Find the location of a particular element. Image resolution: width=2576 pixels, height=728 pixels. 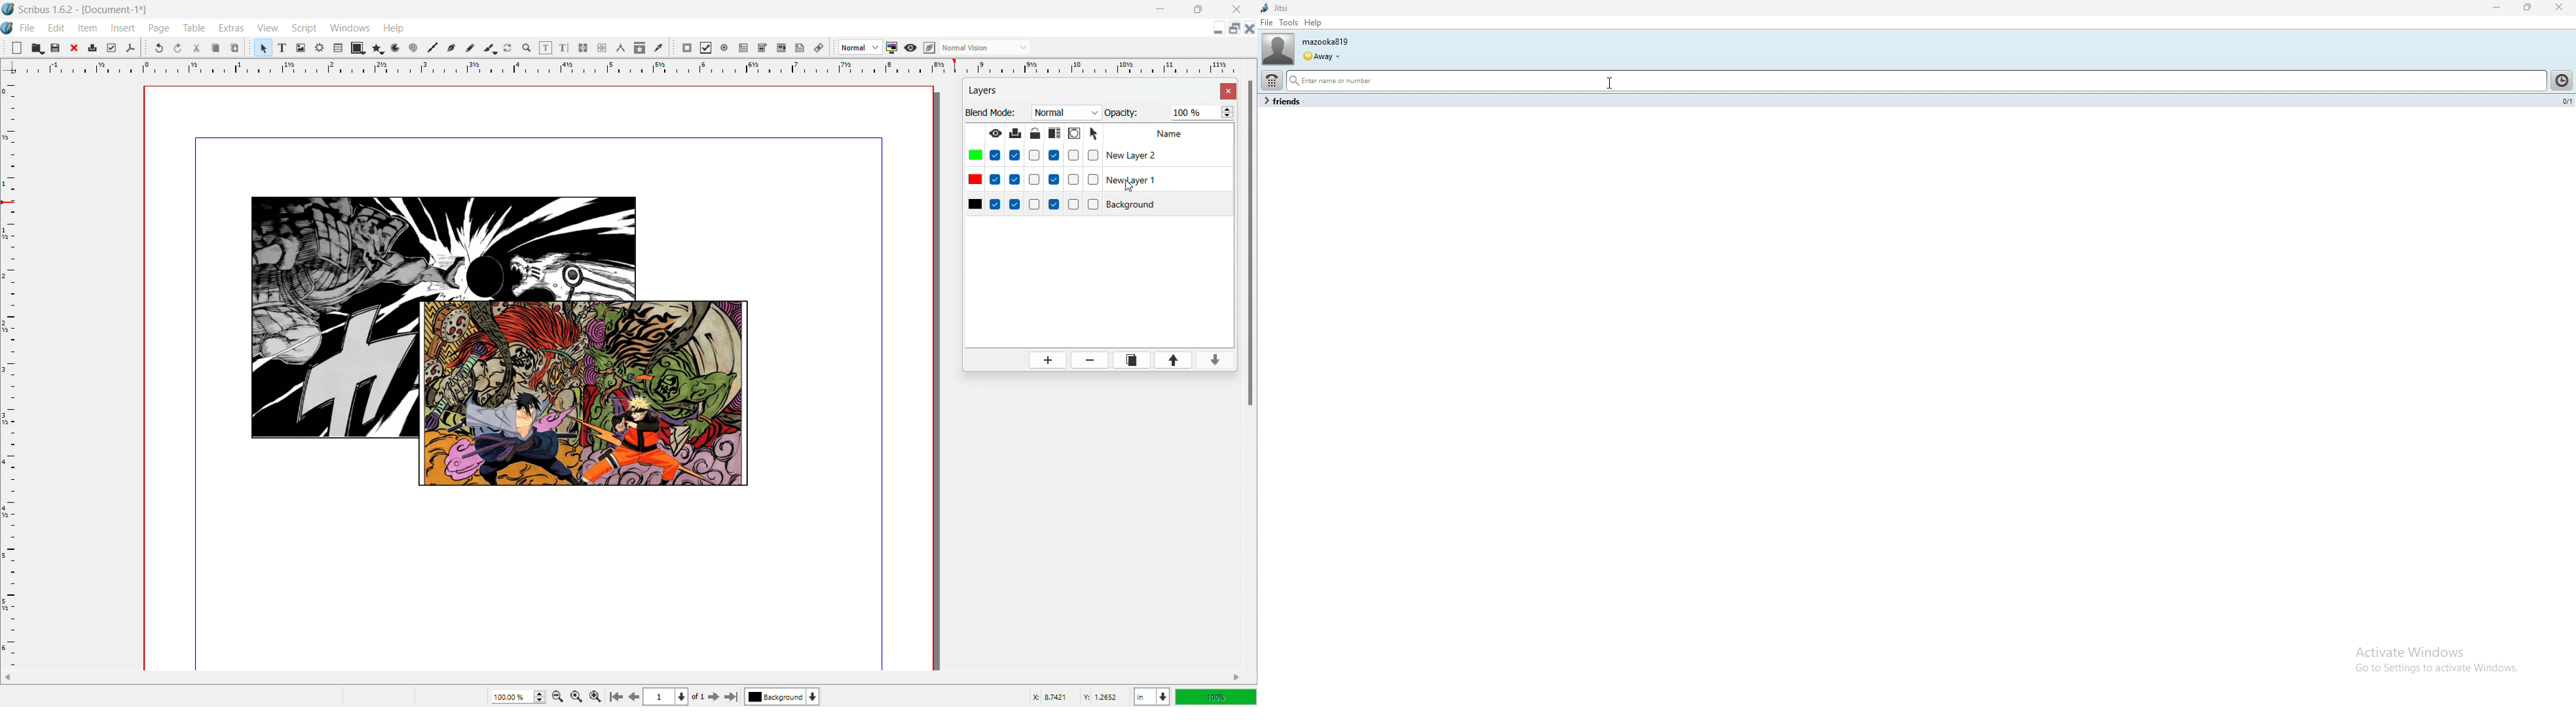

pdf text field is located at coordinates (744, 48).